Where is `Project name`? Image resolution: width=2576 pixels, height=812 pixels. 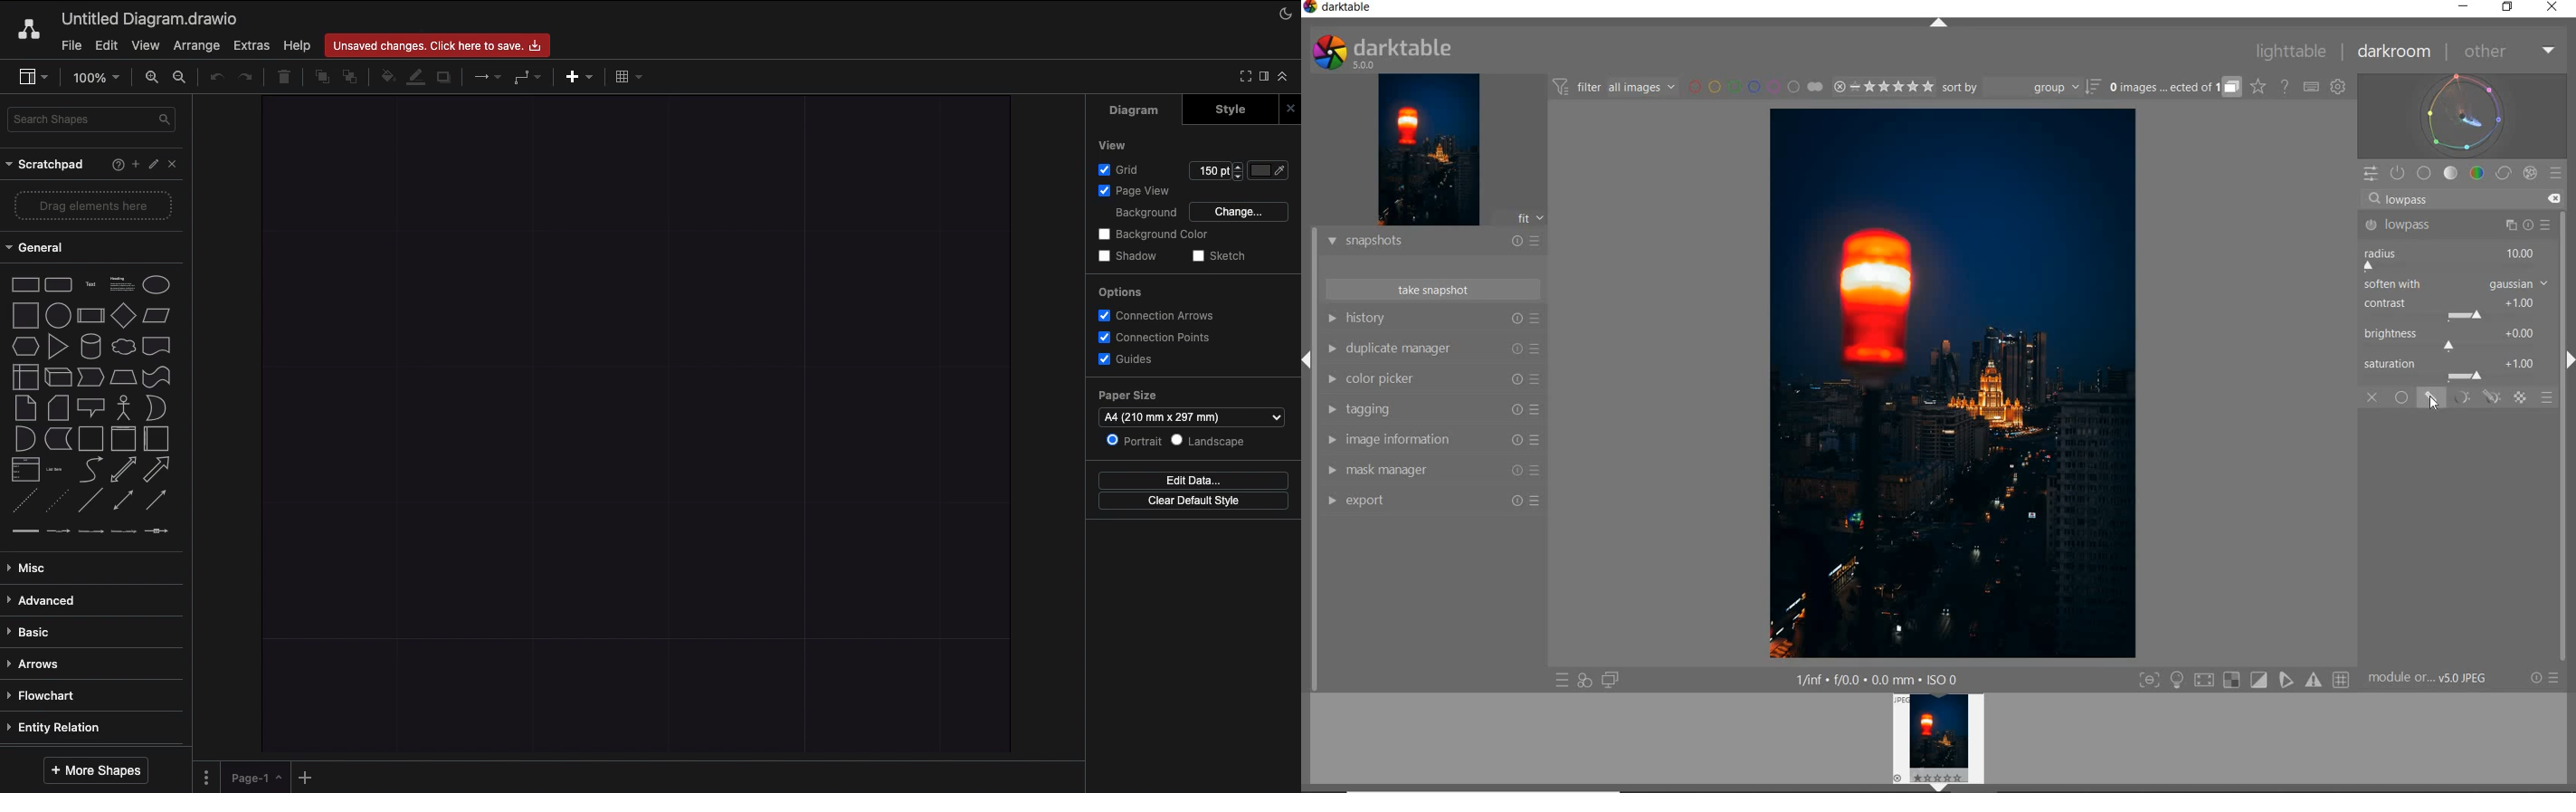 Project name is located at coordinates (151, 18).